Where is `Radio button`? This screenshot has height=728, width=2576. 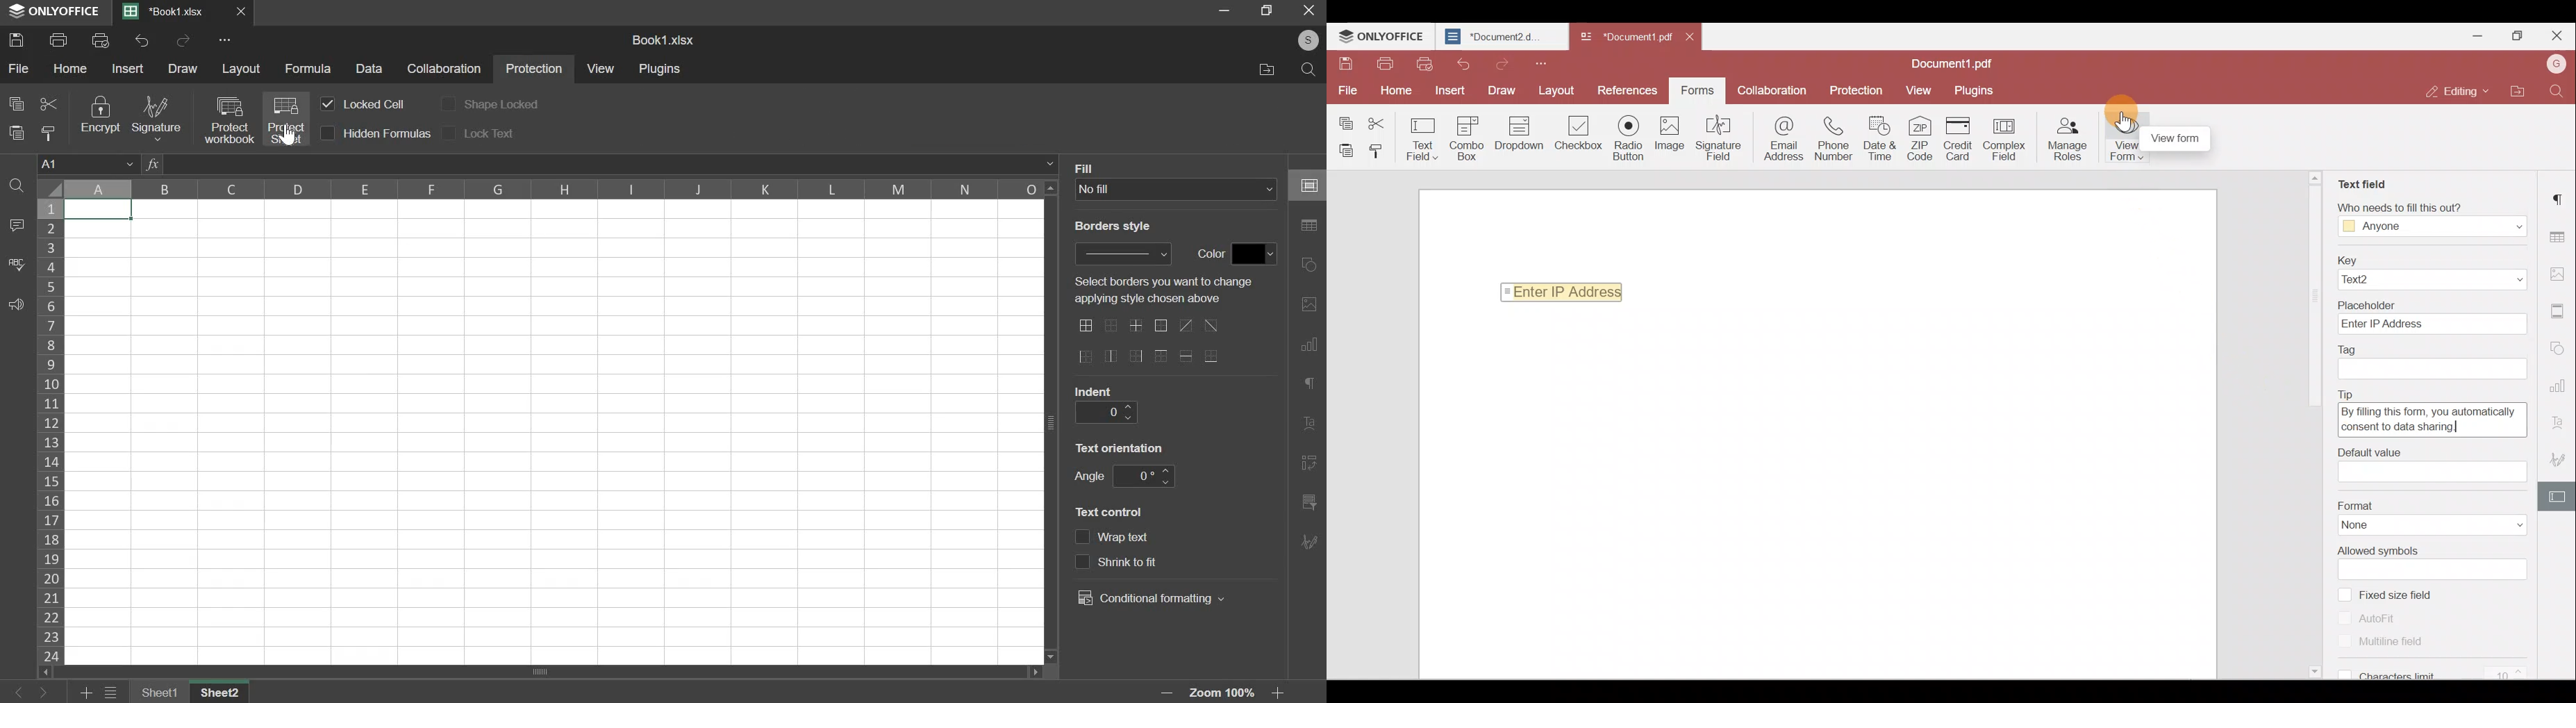
Radio button is located at coordinates (1631, 139).